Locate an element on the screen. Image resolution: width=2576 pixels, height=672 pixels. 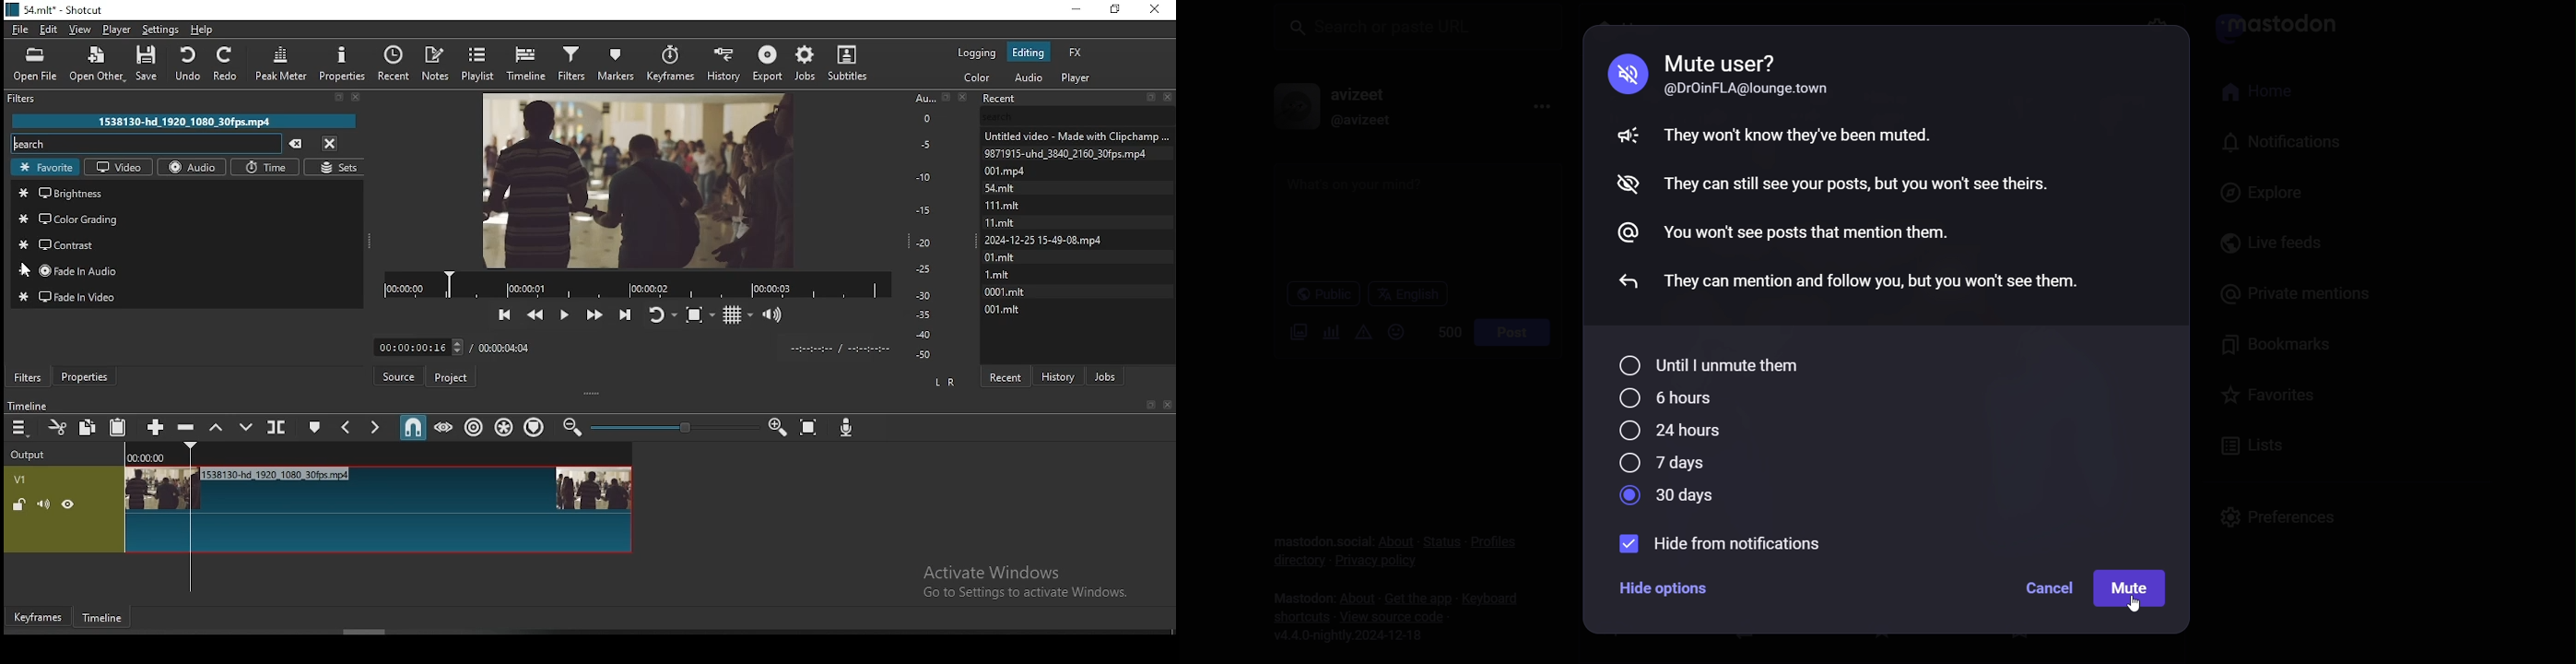
zoom timeline in is located at coordinates (574, 428).